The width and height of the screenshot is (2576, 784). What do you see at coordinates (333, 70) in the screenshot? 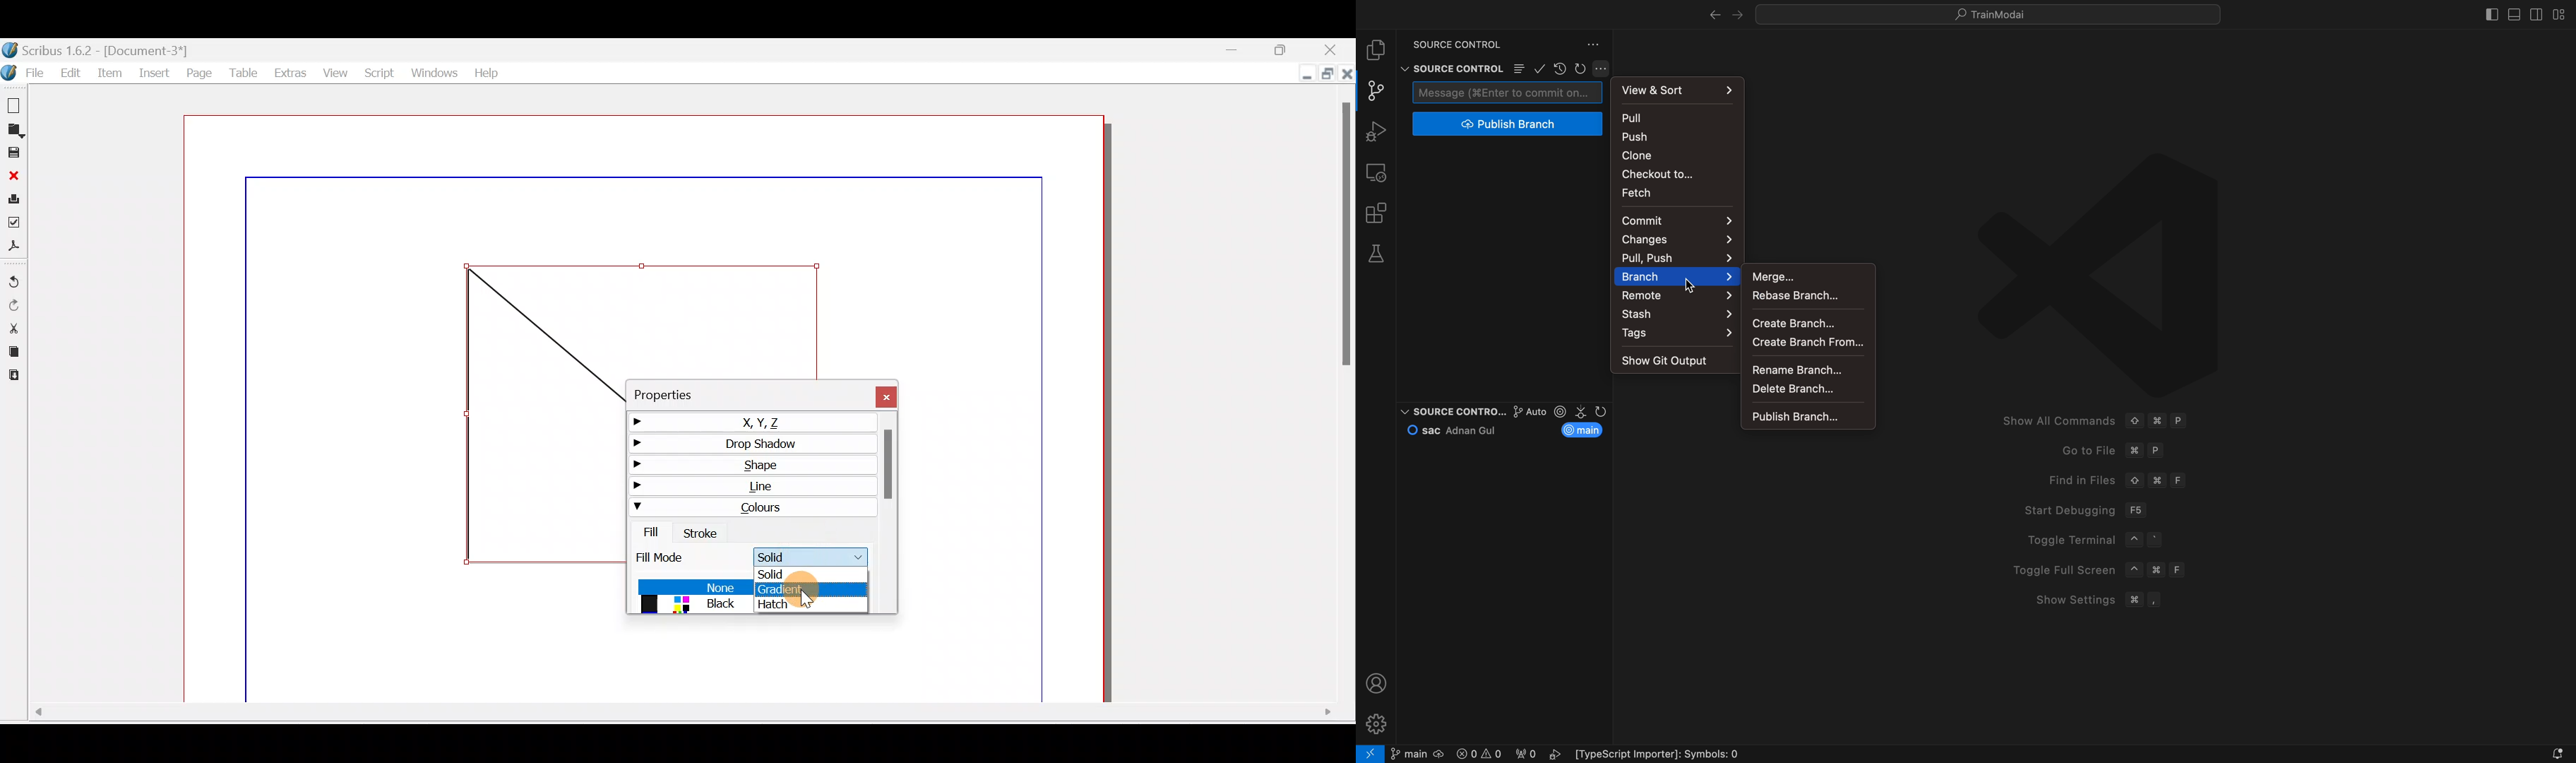
I see `View` at bounding box center [333, 70].